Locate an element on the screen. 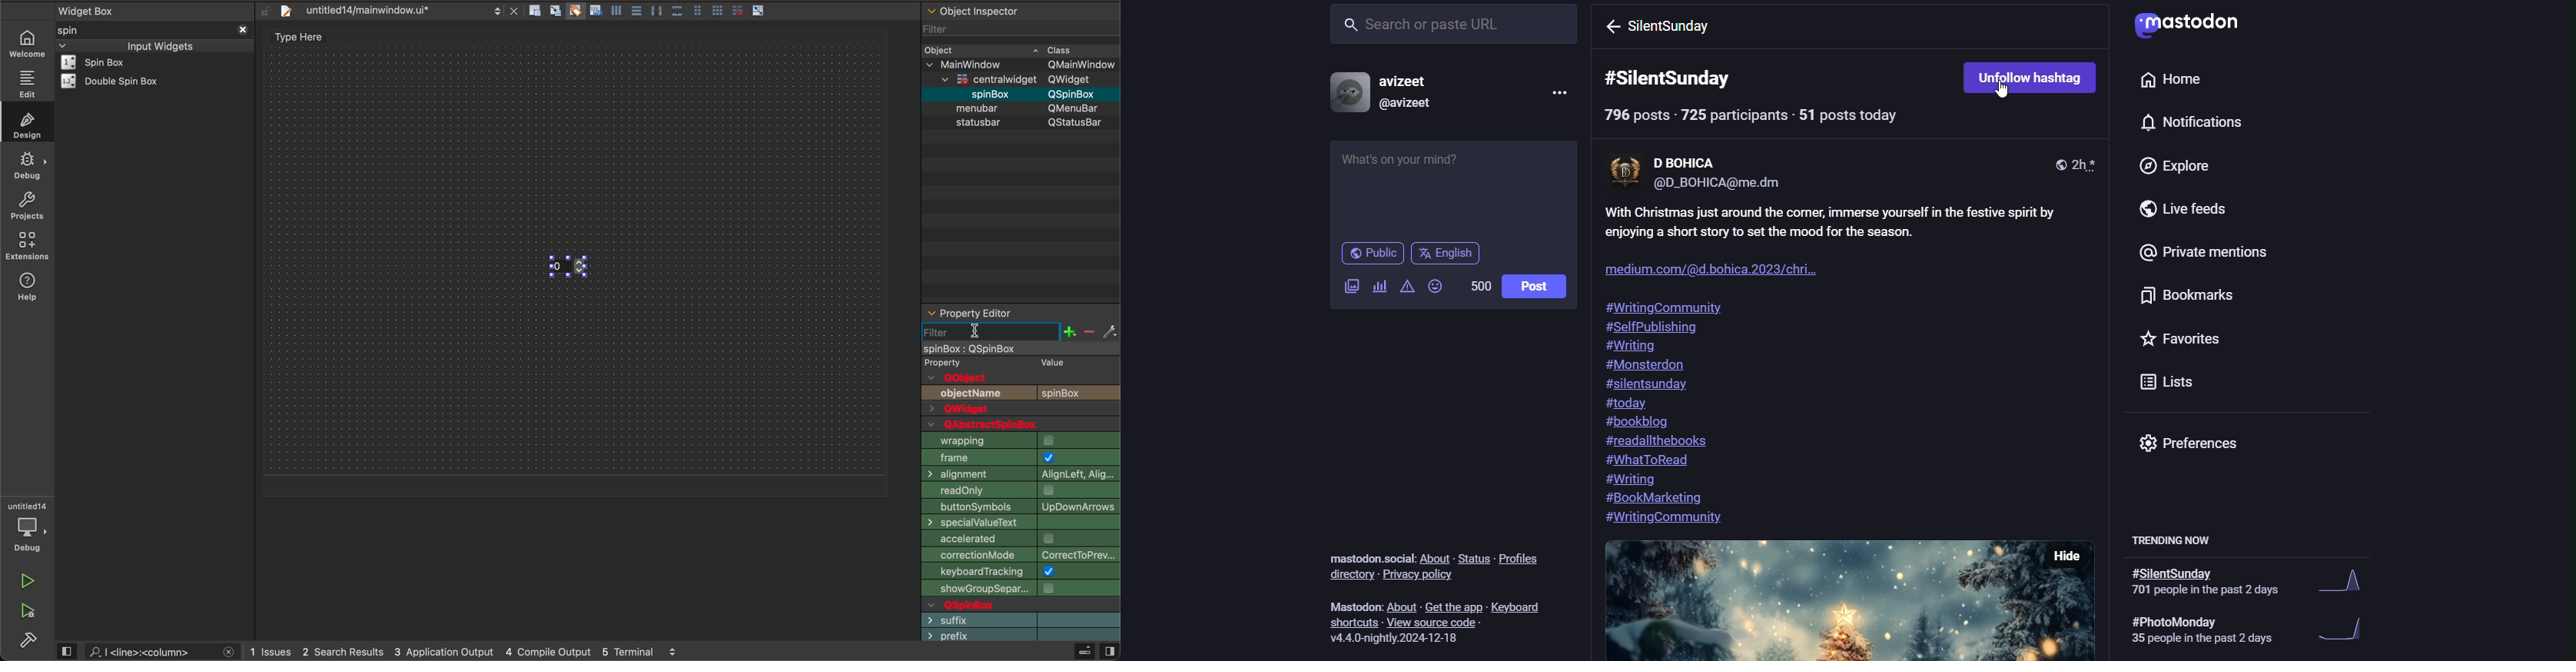 The image size is (2576, 672). public post is located at coordinates (2050, 162).